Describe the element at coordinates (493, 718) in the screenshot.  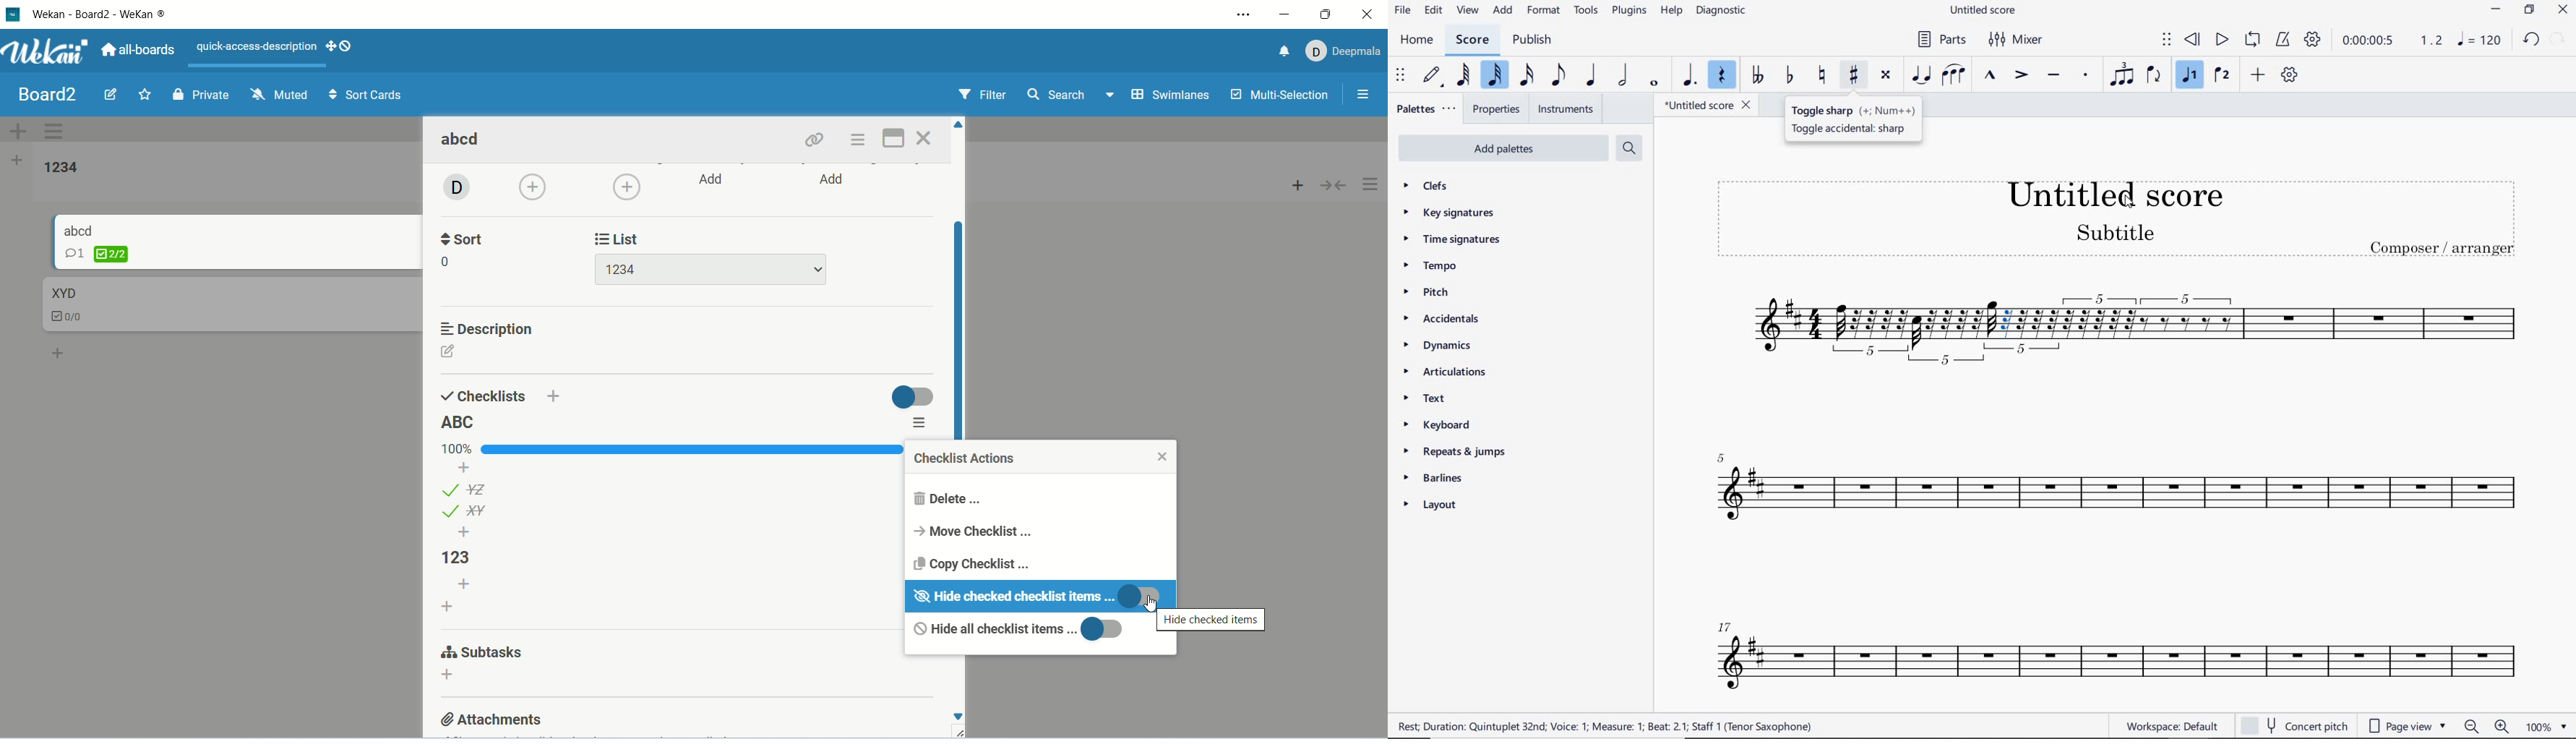
I see `attachments` at that location.